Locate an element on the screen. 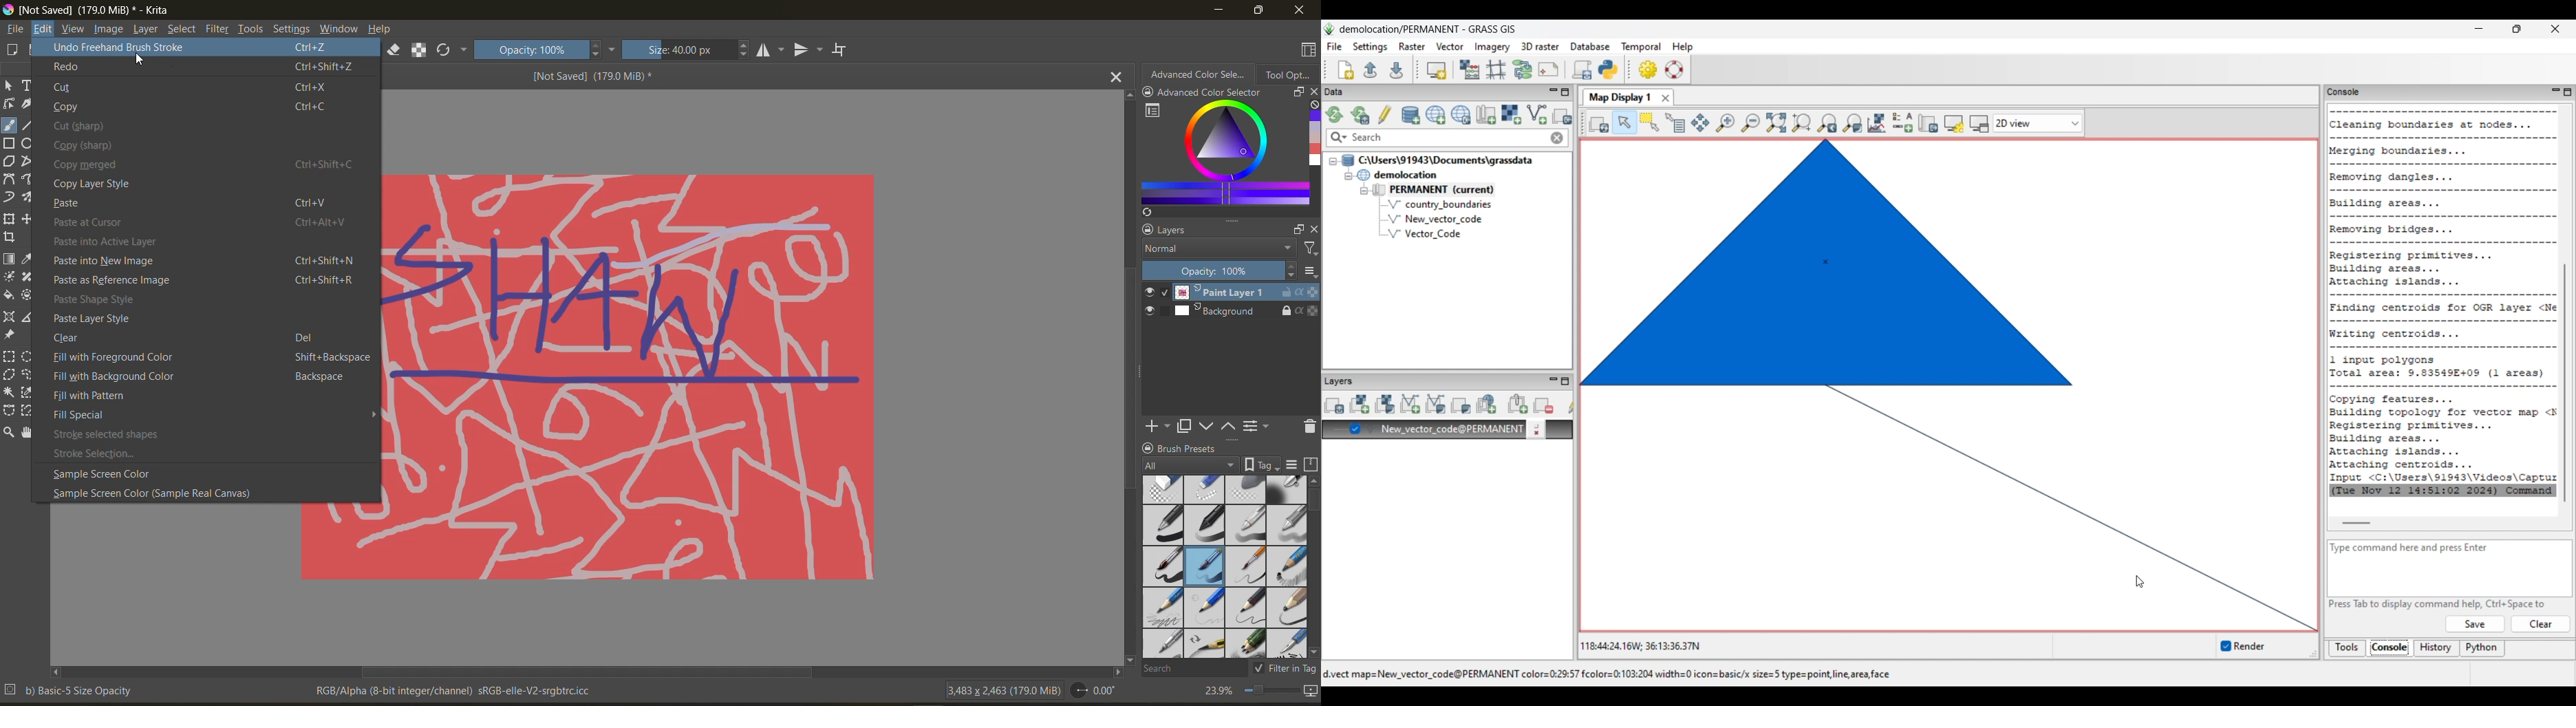 The image size is (2576, 728). All is located at coordinates (1191, 465).